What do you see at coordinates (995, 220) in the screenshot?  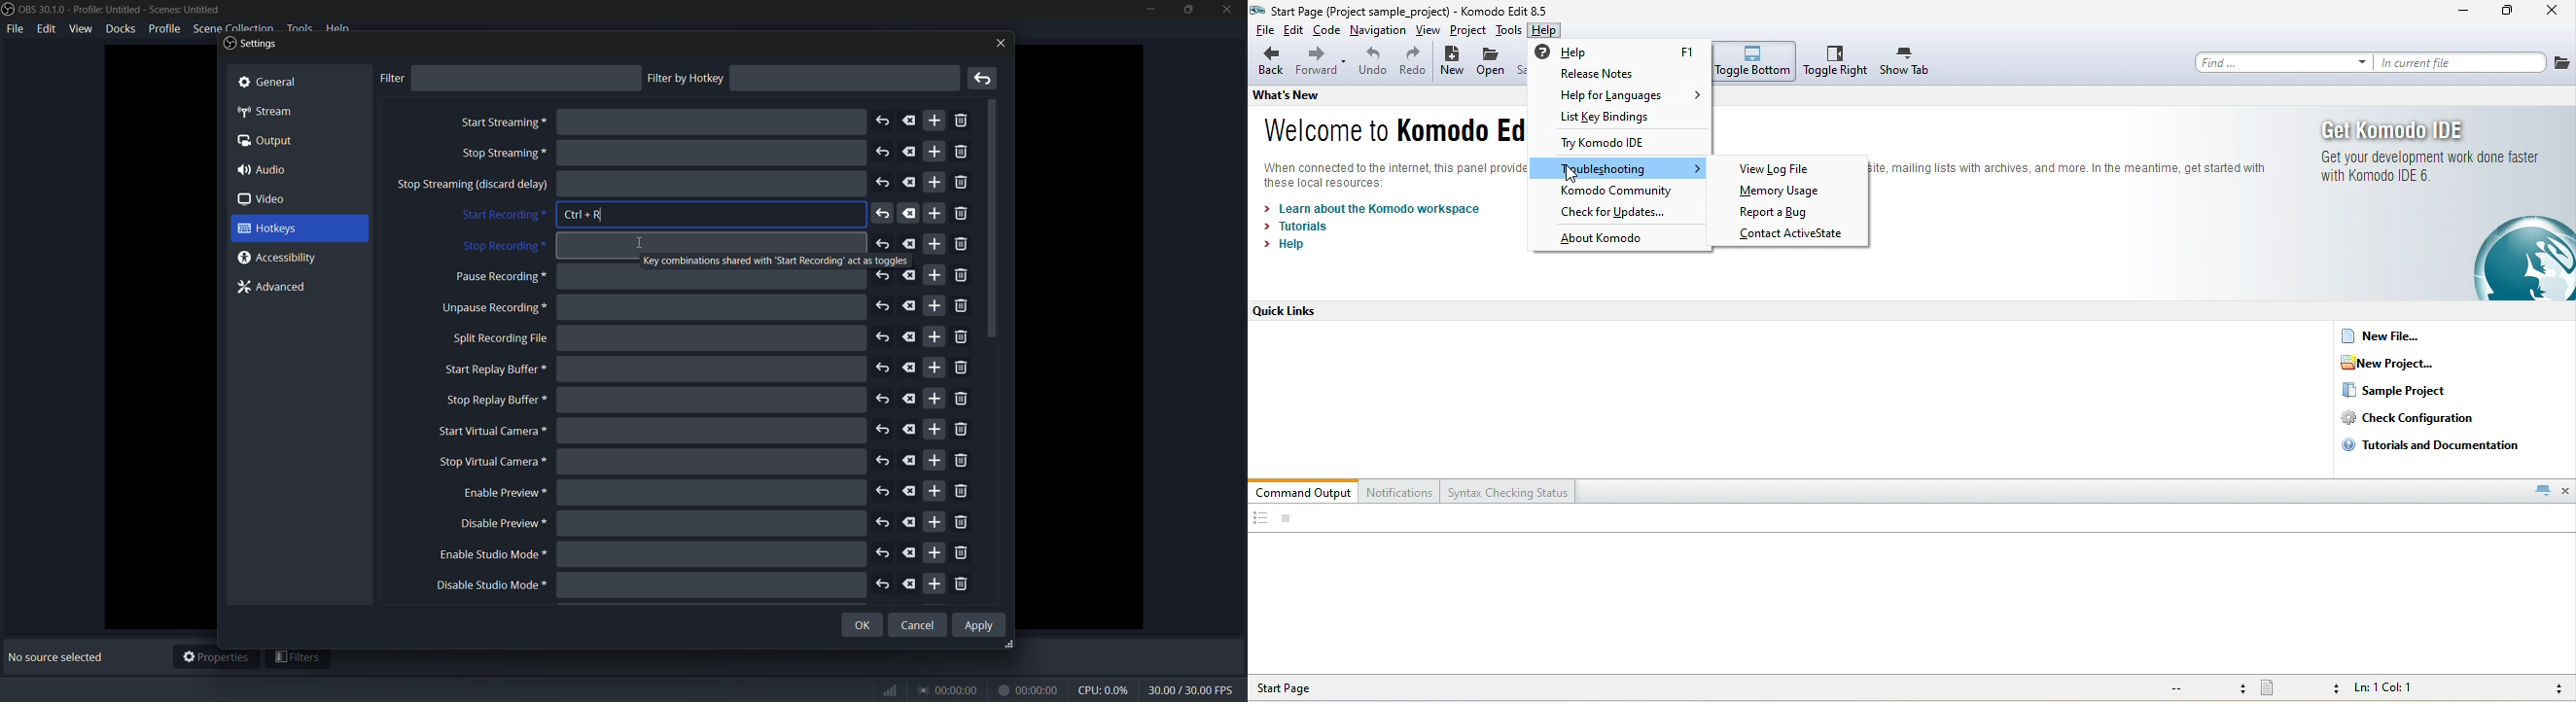 I see `scroll down` at bounding box center [995, 220].